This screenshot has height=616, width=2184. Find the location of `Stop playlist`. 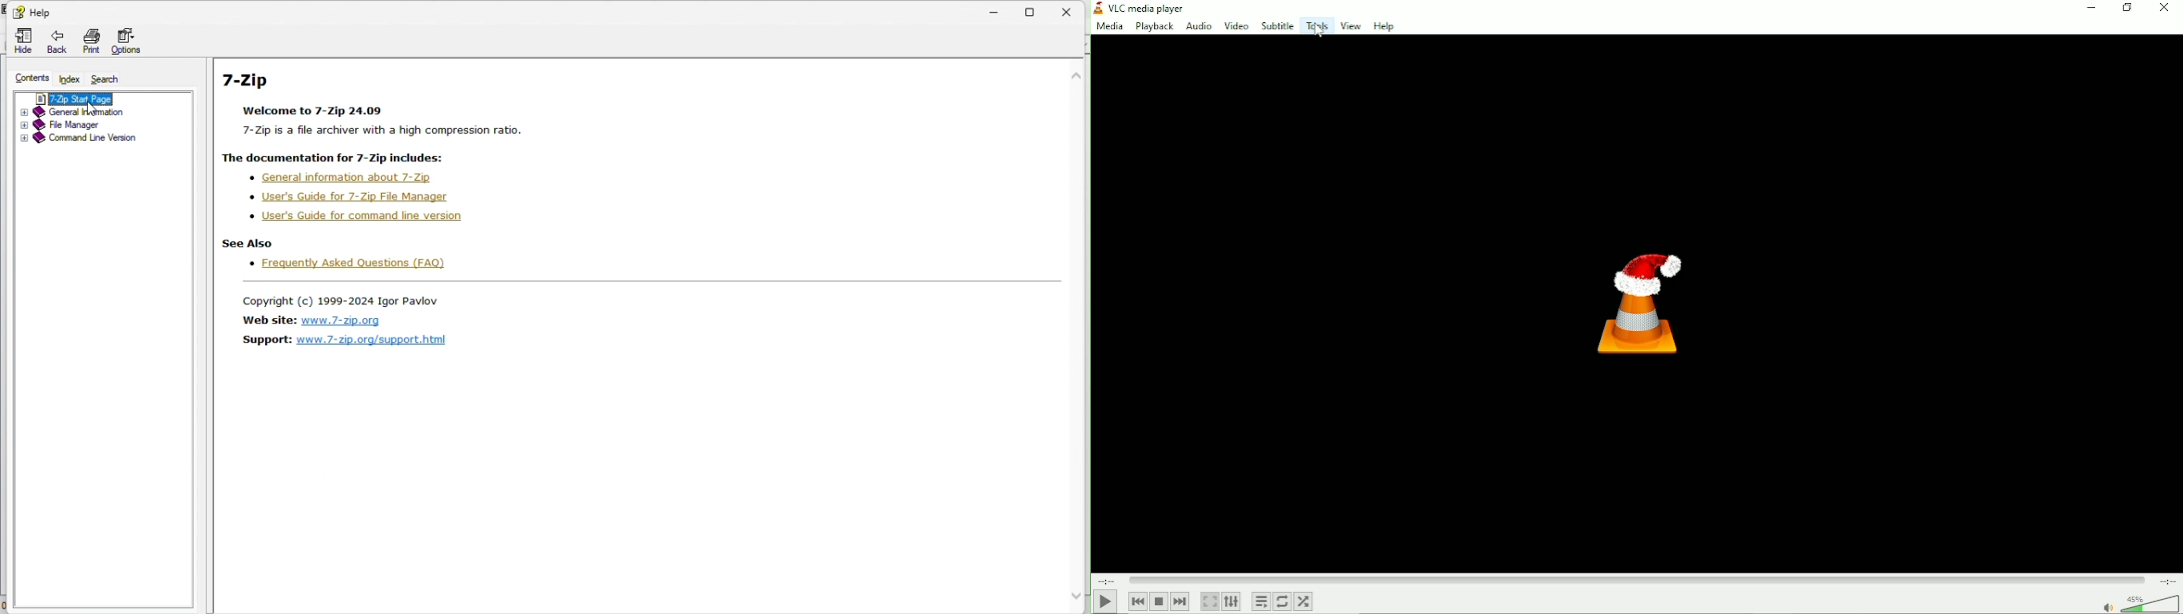

Stop playlist is located at coordinates (1160, 601).